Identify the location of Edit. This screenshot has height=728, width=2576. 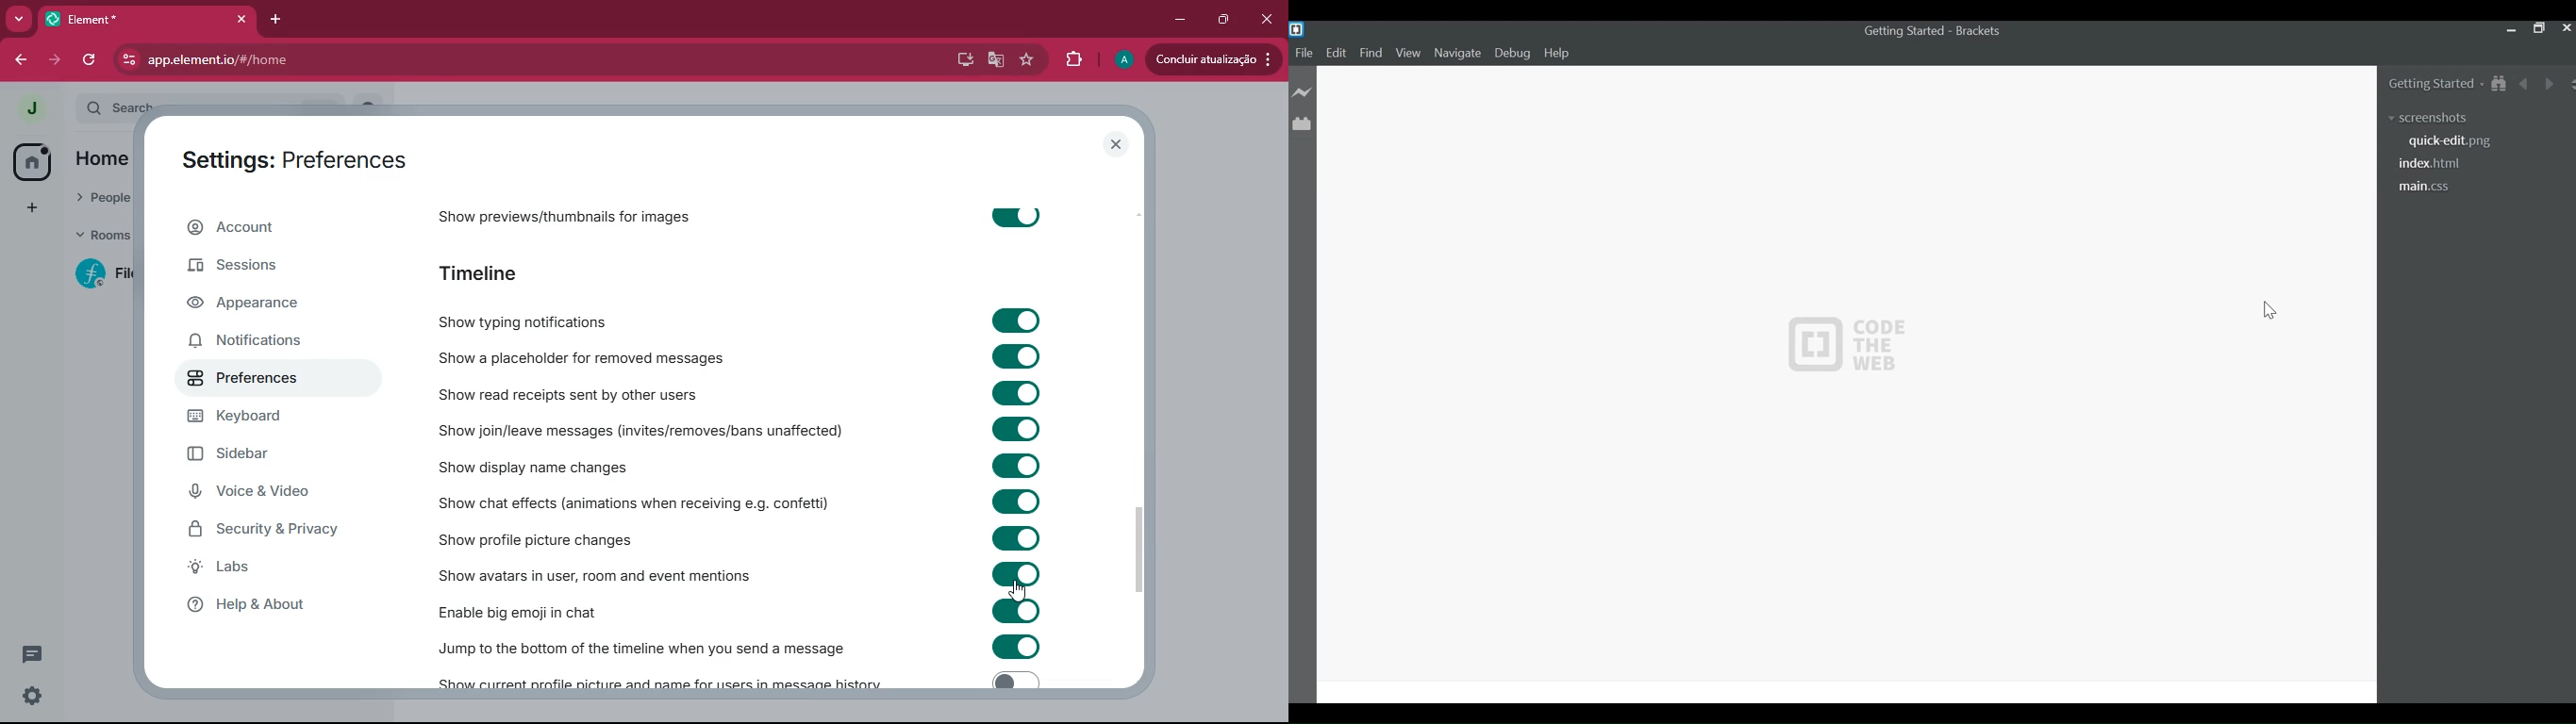
(1337, 54).